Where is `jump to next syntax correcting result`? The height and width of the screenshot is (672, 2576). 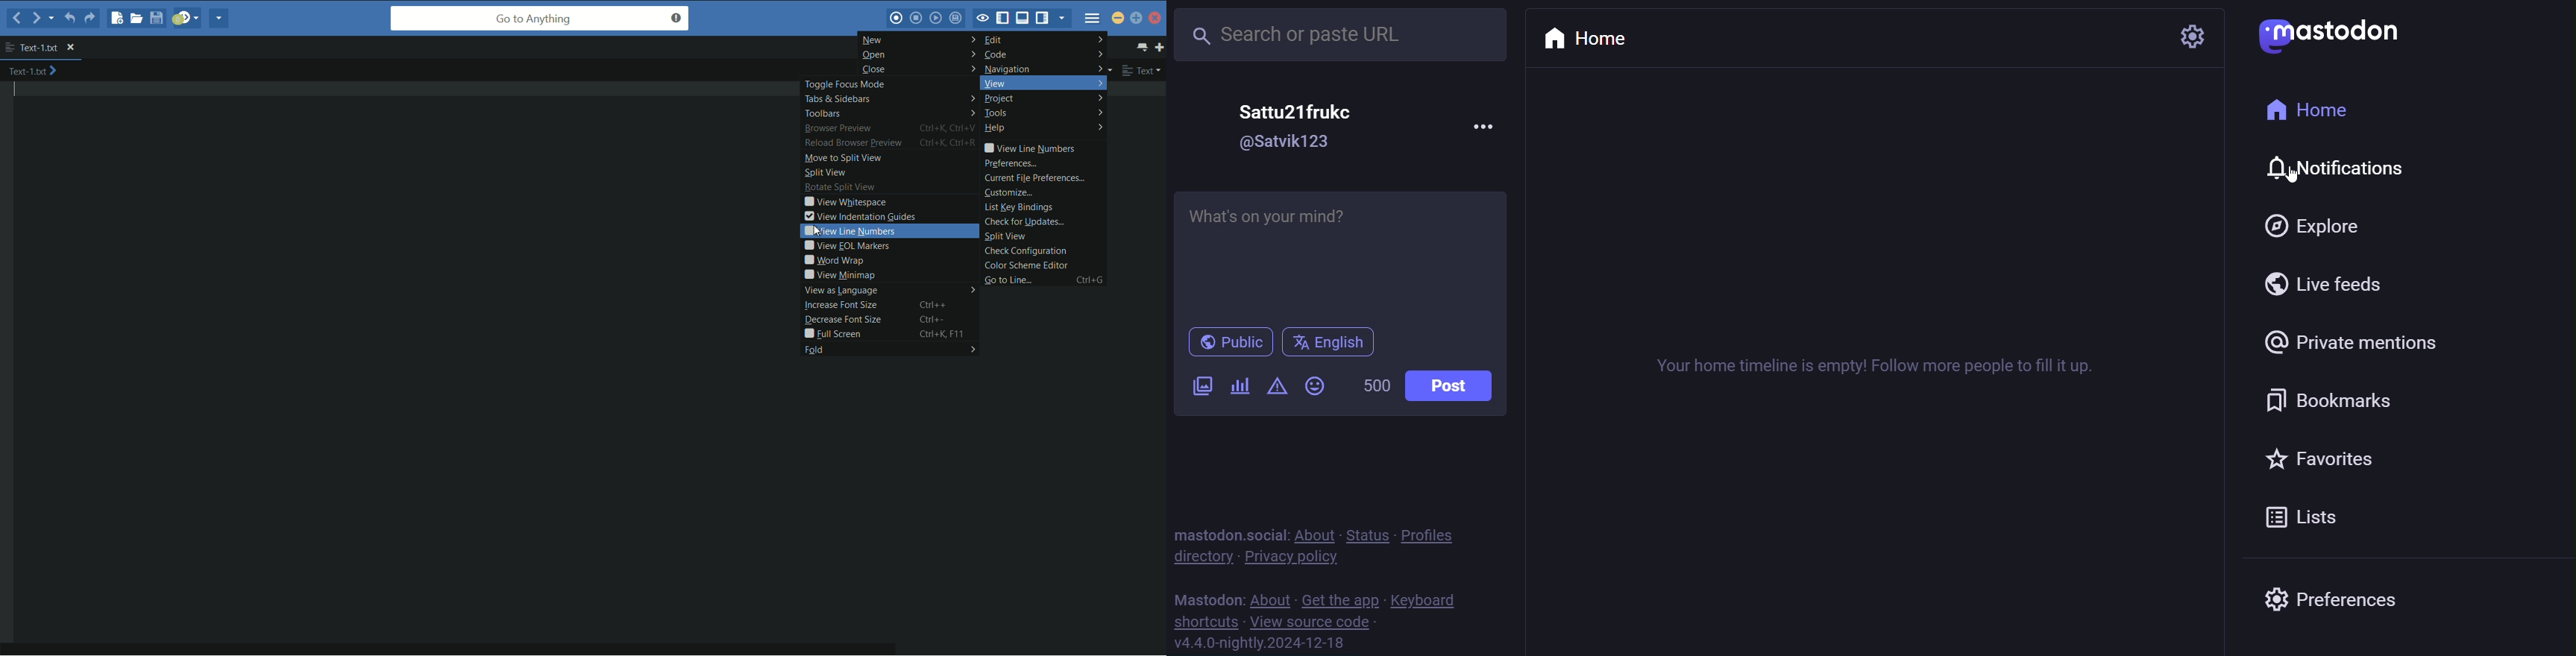 jump to next syntax correcting result is located at coordinates (187, 18).